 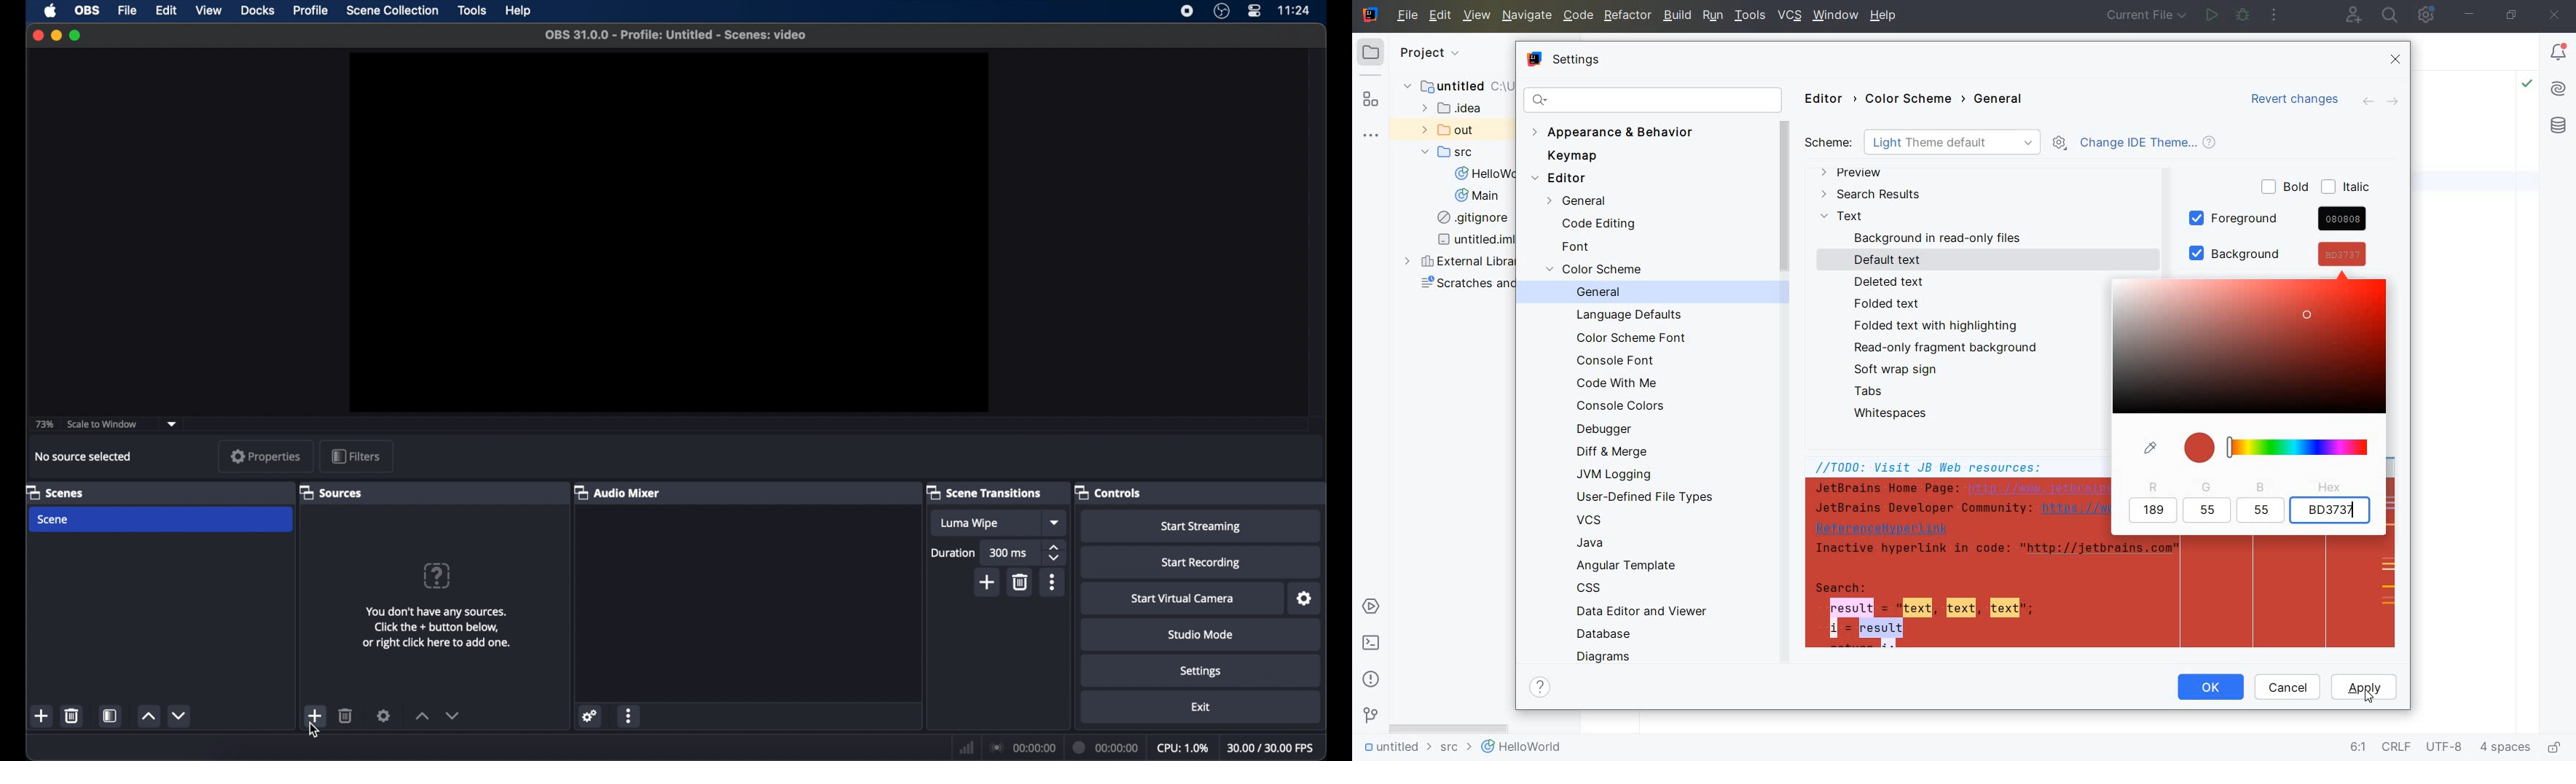 What do you see at coordinates (56, 492) in the screenshot?
I see `scenes` at bounding box center [56, 492].